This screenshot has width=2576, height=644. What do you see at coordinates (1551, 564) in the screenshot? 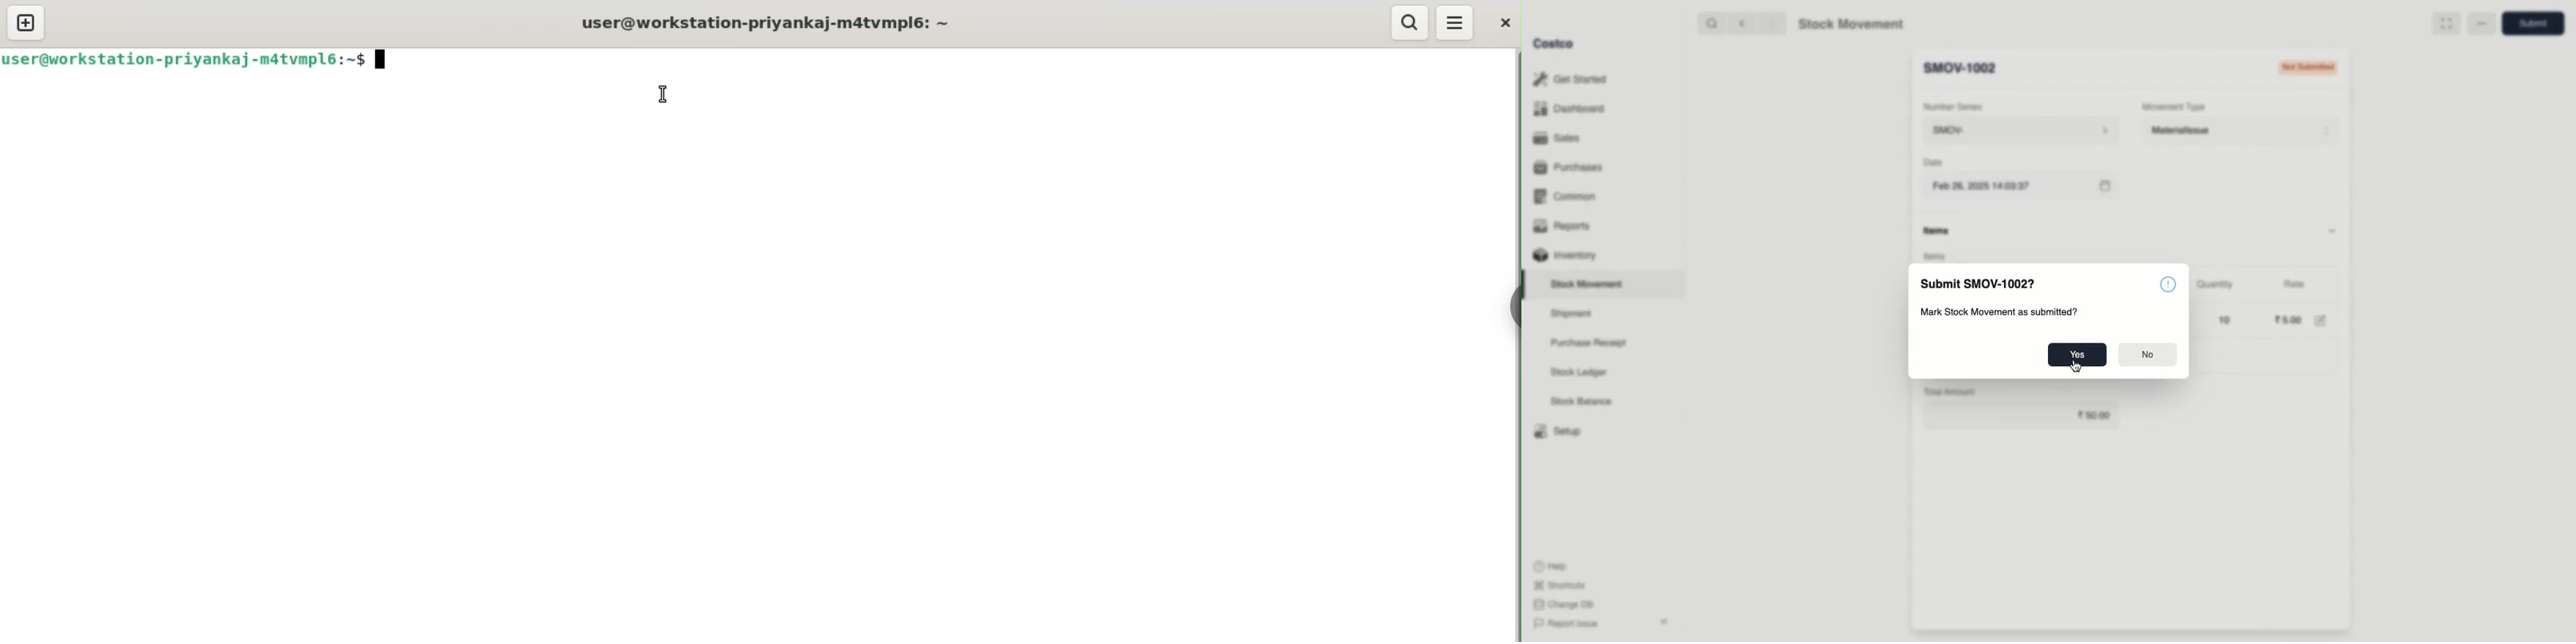
I see `Help` at bounding box center [1551, 564].